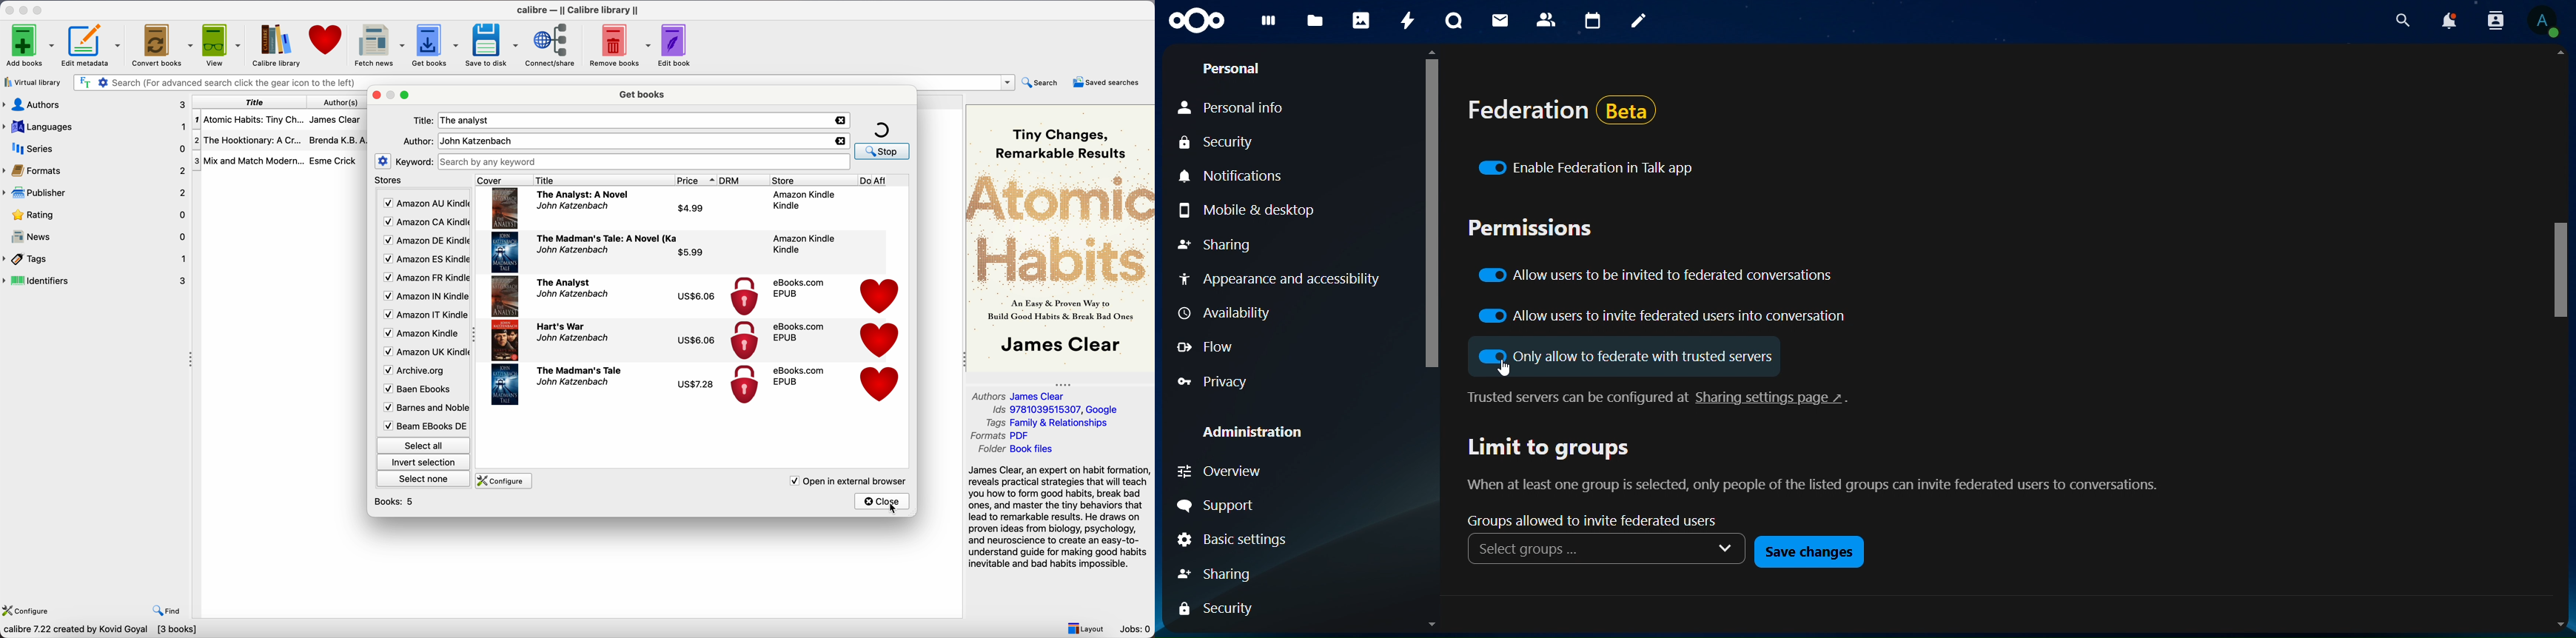 The height and width of the screenshot is (644, 2576). What do you see at coordinates (1217, 613) in the screenshot?
I see `security` at bounding box center [1217, 613].